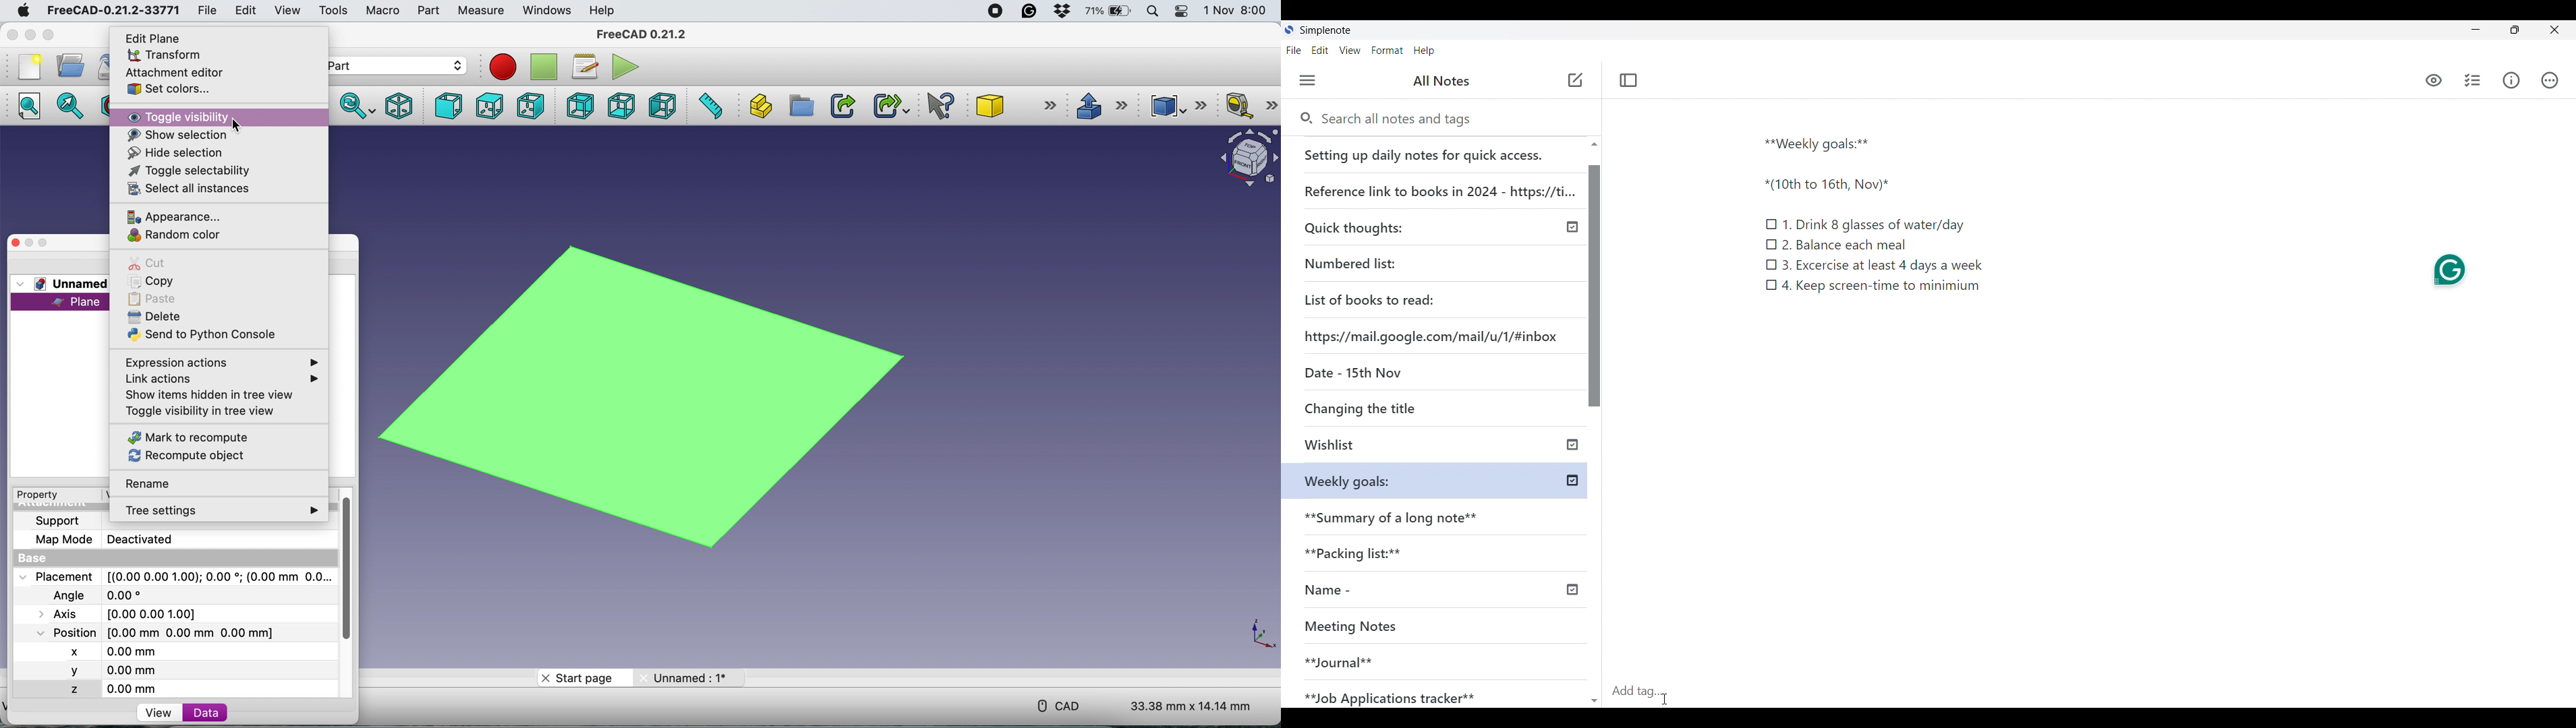  Describe the element at coordinates (1441, 81) in the screenshot. I see `All notes` at that location.